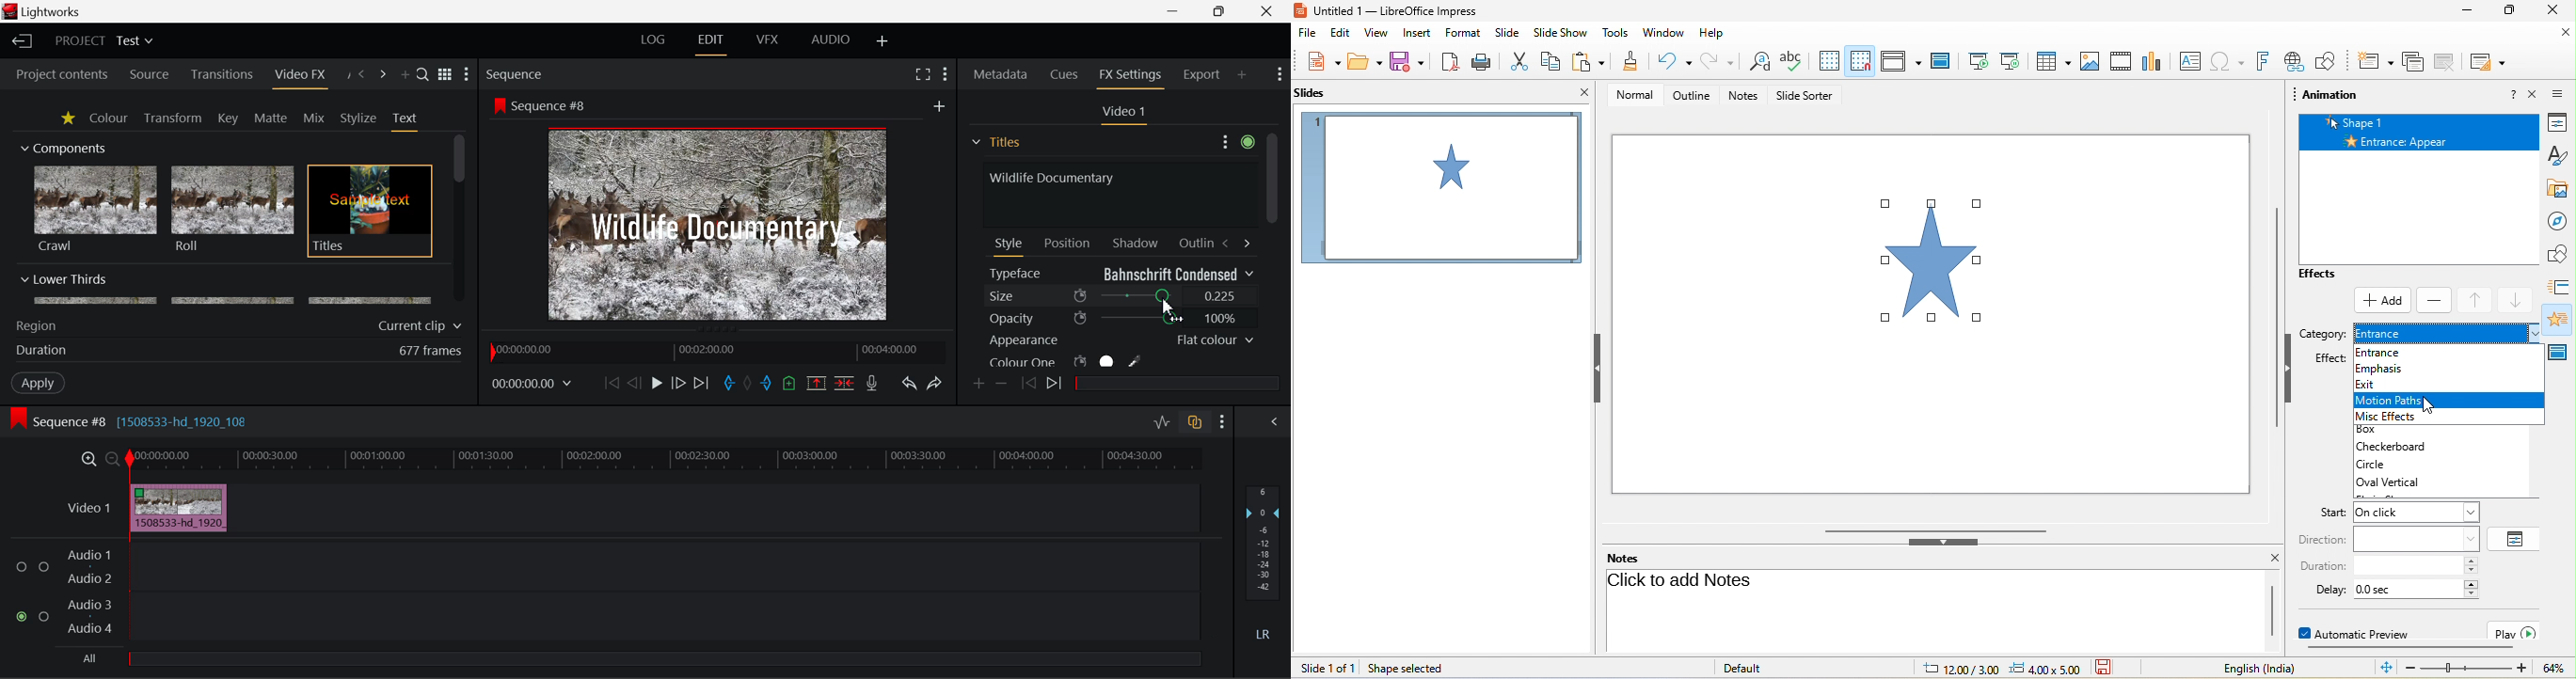 The image size is (2576, 700). I want to click on notes, so click(1626, 558).